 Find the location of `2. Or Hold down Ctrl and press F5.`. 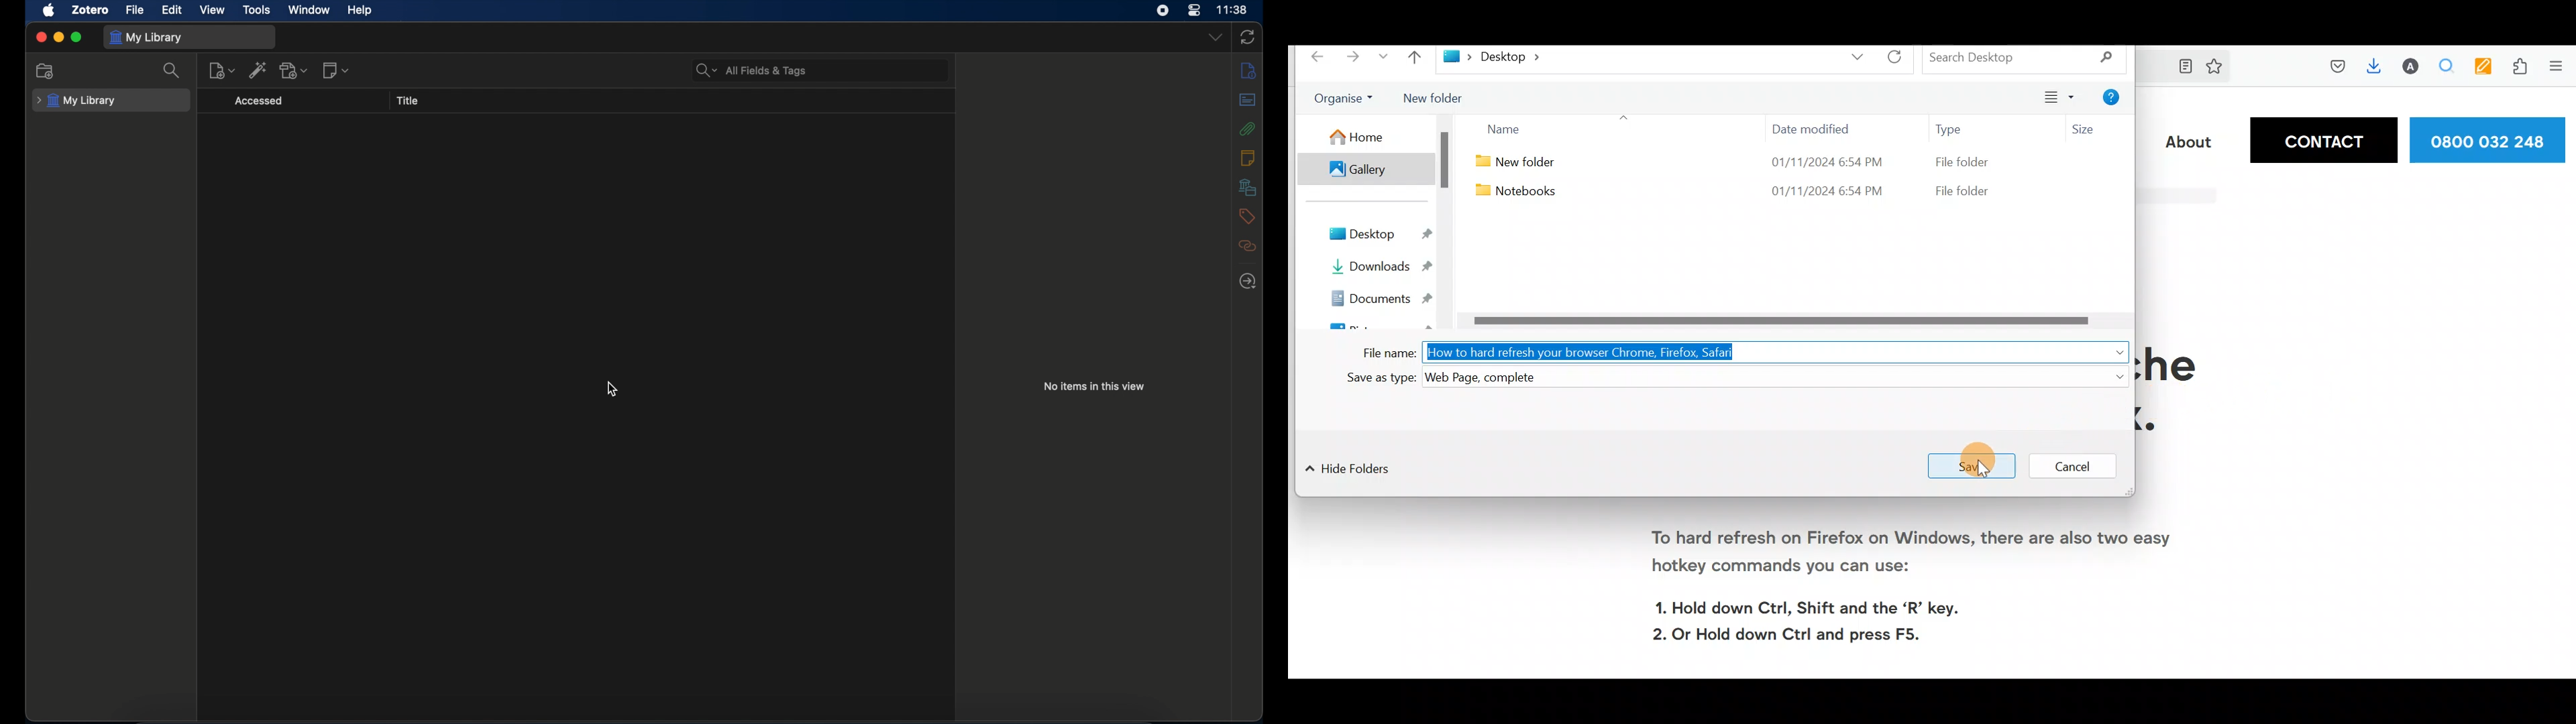

2. Or Hold down Ctrl and press F5. is located at coordinates (1795, 634).